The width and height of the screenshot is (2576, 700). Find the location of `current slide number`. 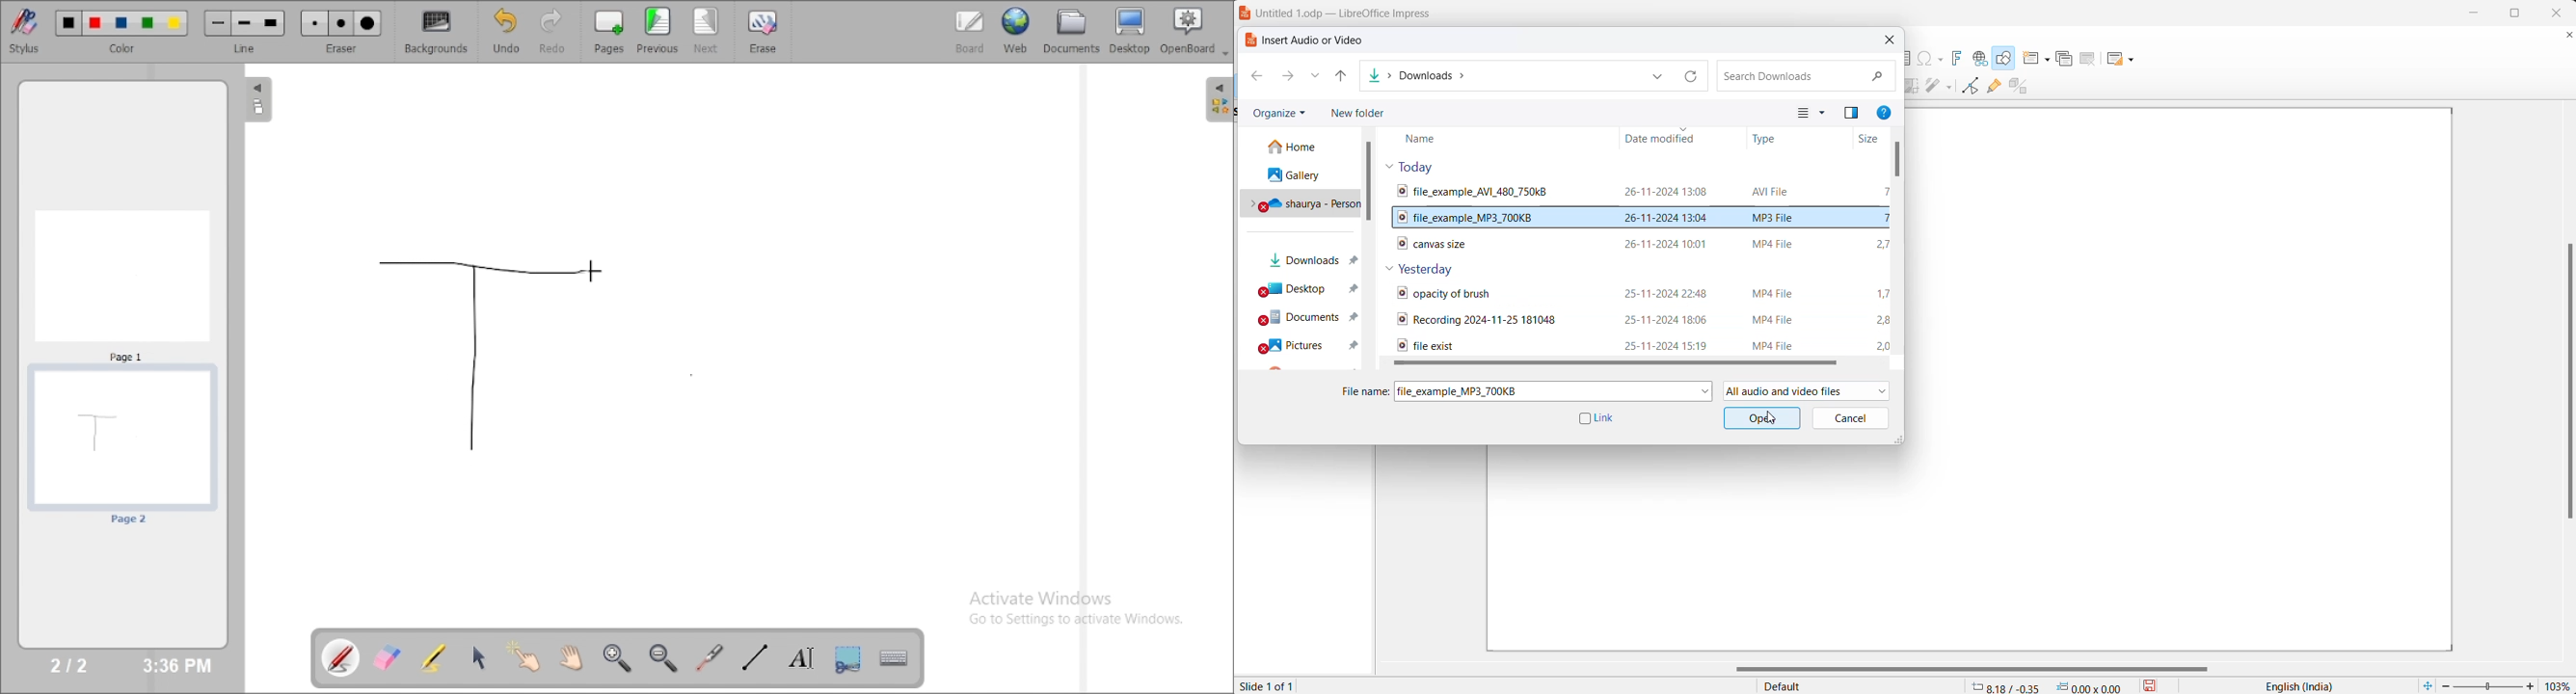

current slide number is located at coordinates (1274, 686).